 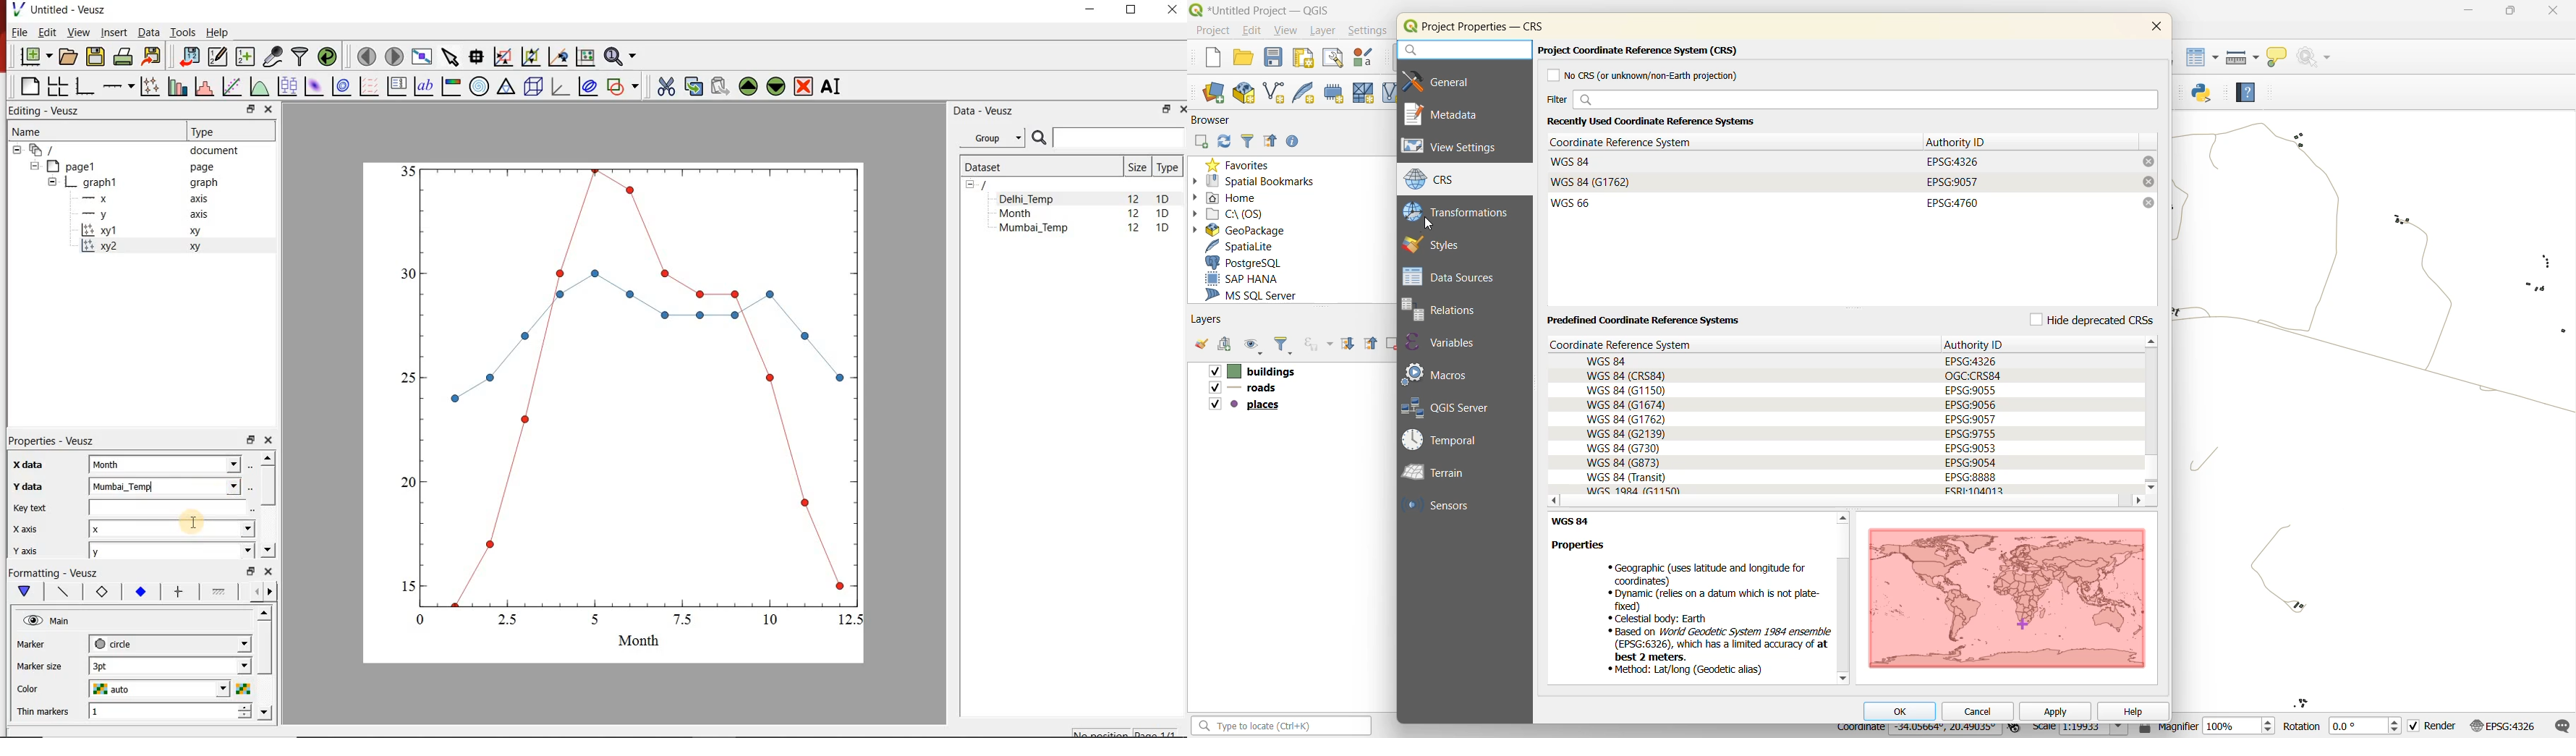 I want to click on minimize, so click(x=2466, y=12).